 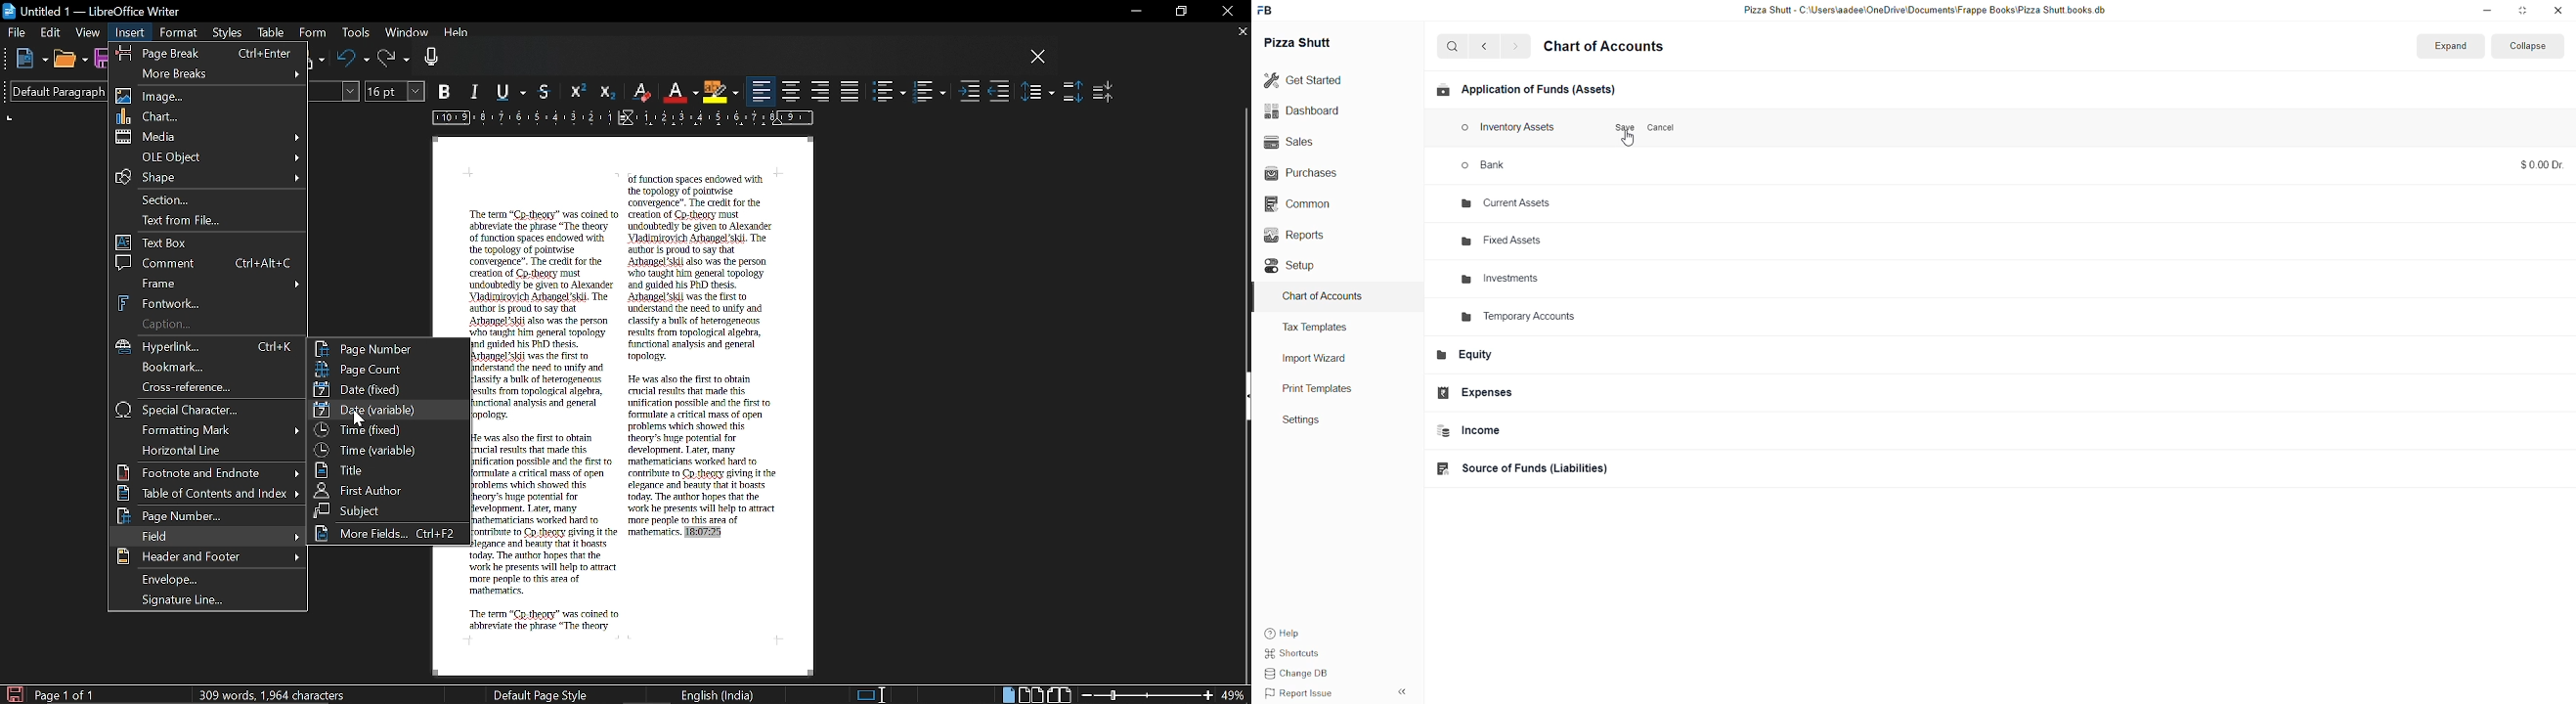 I want to click on Temporary Accounts , so click(x=1523, y=319).